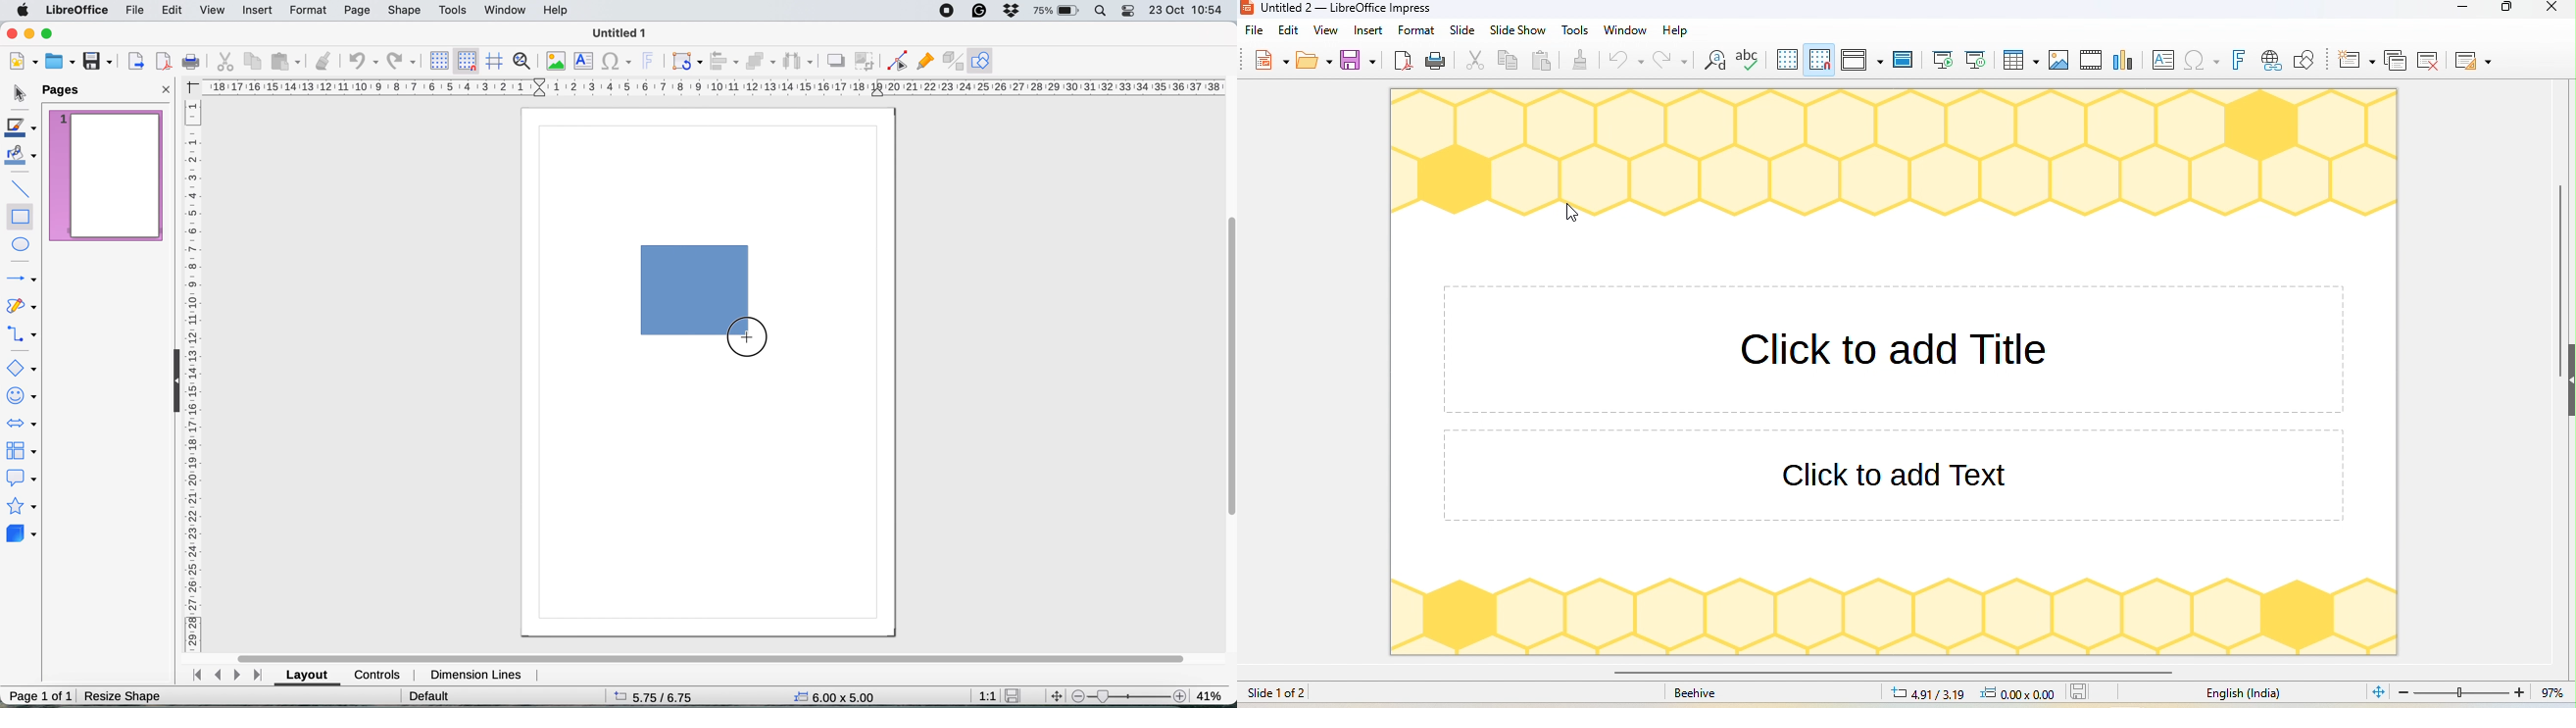 Image resolution: width=2576 pixels, height=728 pixels. I want to click on minimize, so click(2457, 10).